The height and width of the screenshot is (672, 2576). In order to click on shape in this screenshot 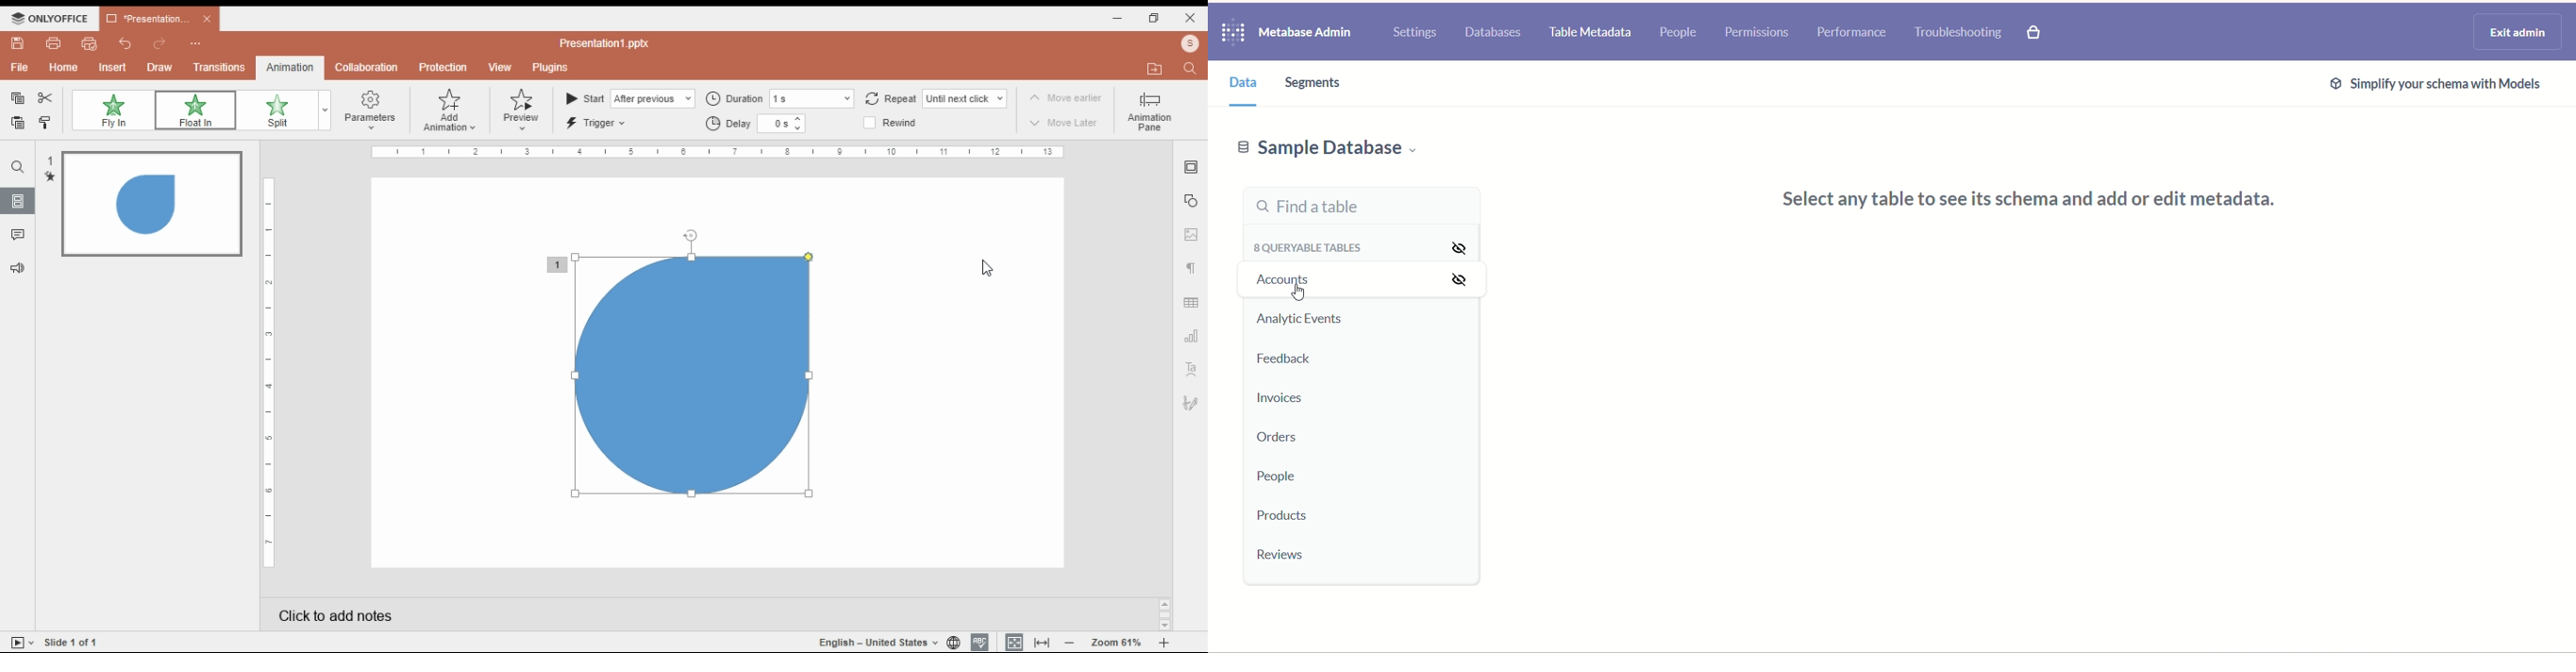, I will do `click(683, 377)`.